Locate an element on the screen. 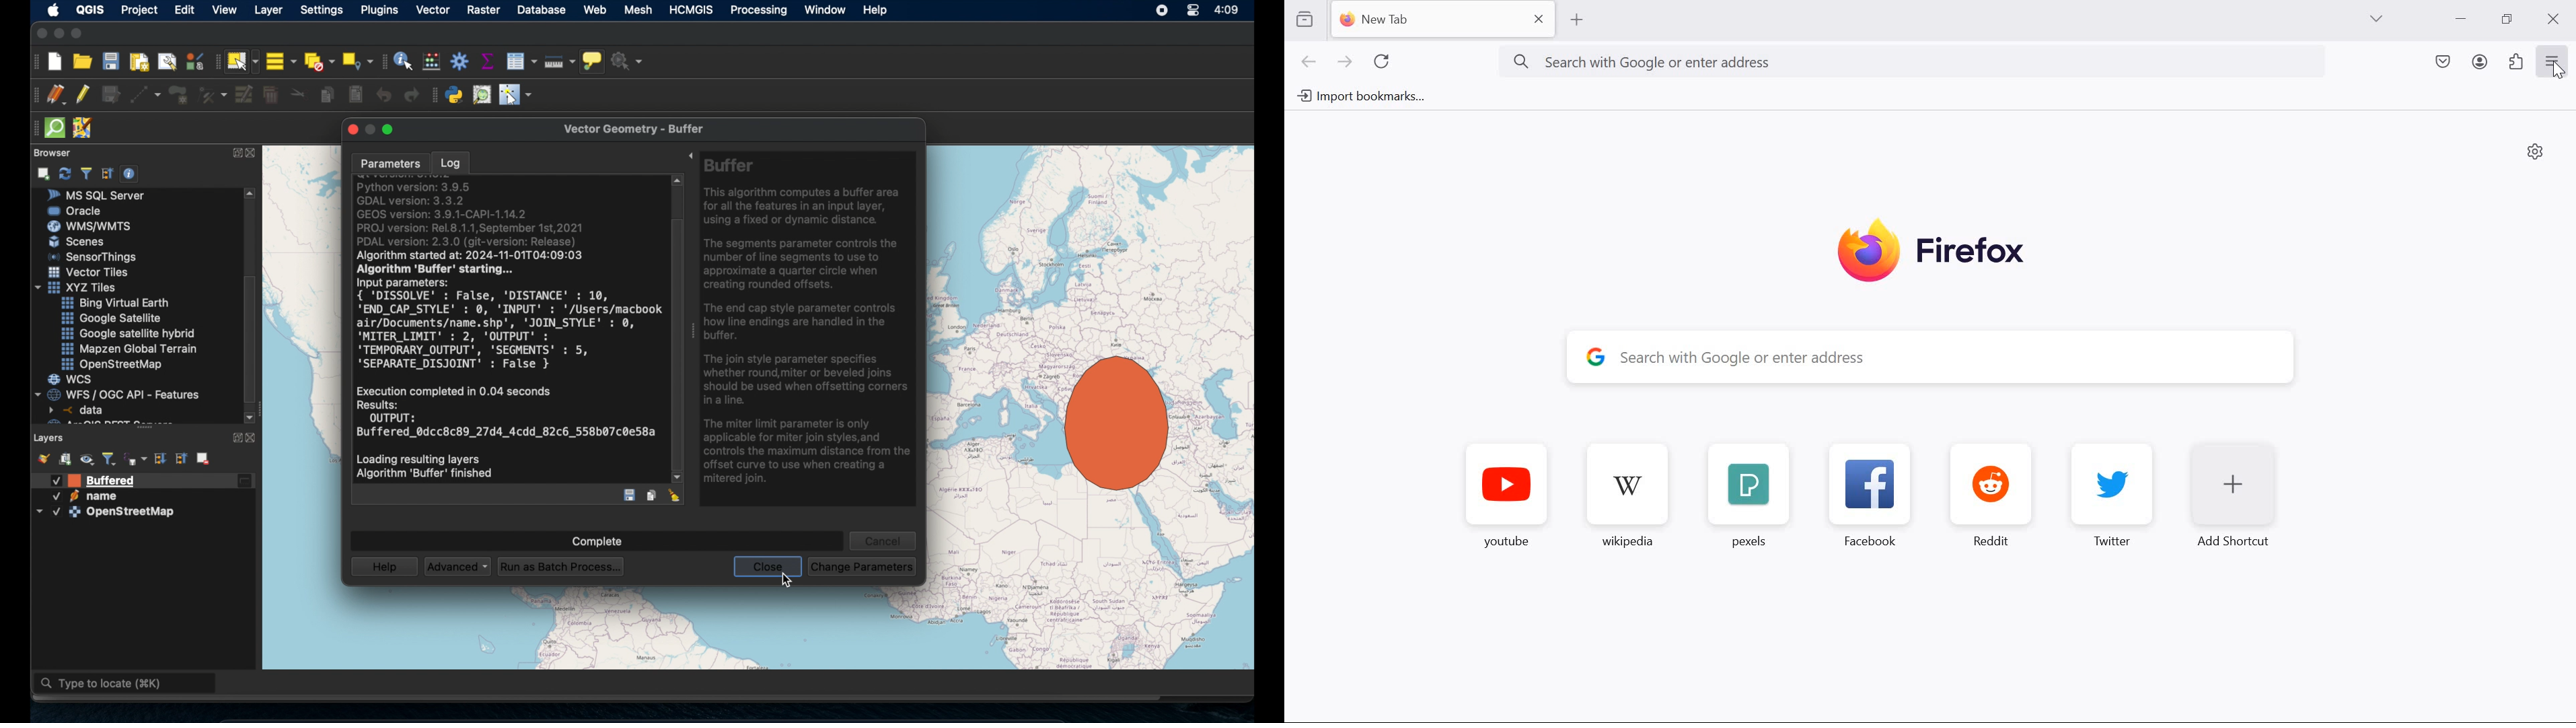 The width and height of the screenshot is (2576, 728). Buffer

This algorithm computes a buffer area
for all the features in an input layer,
using a fixed or dynamic distance.

The segments parameter controls the
number of line segments to use to
approximate a quarter circle when
creating rounded offsets.

The end cap style parameter controls
how line endings are handled in the
buffer.

The join style parameter specifies
whether round, miter or beveled joins
should be used when offsetting corners
ina line.

The miter limit parameter is only
applicable for miter join styles,and
controls the maximum distance from the
offset curve to use when creating a
mitered join. is located at coordinates (810, 325).